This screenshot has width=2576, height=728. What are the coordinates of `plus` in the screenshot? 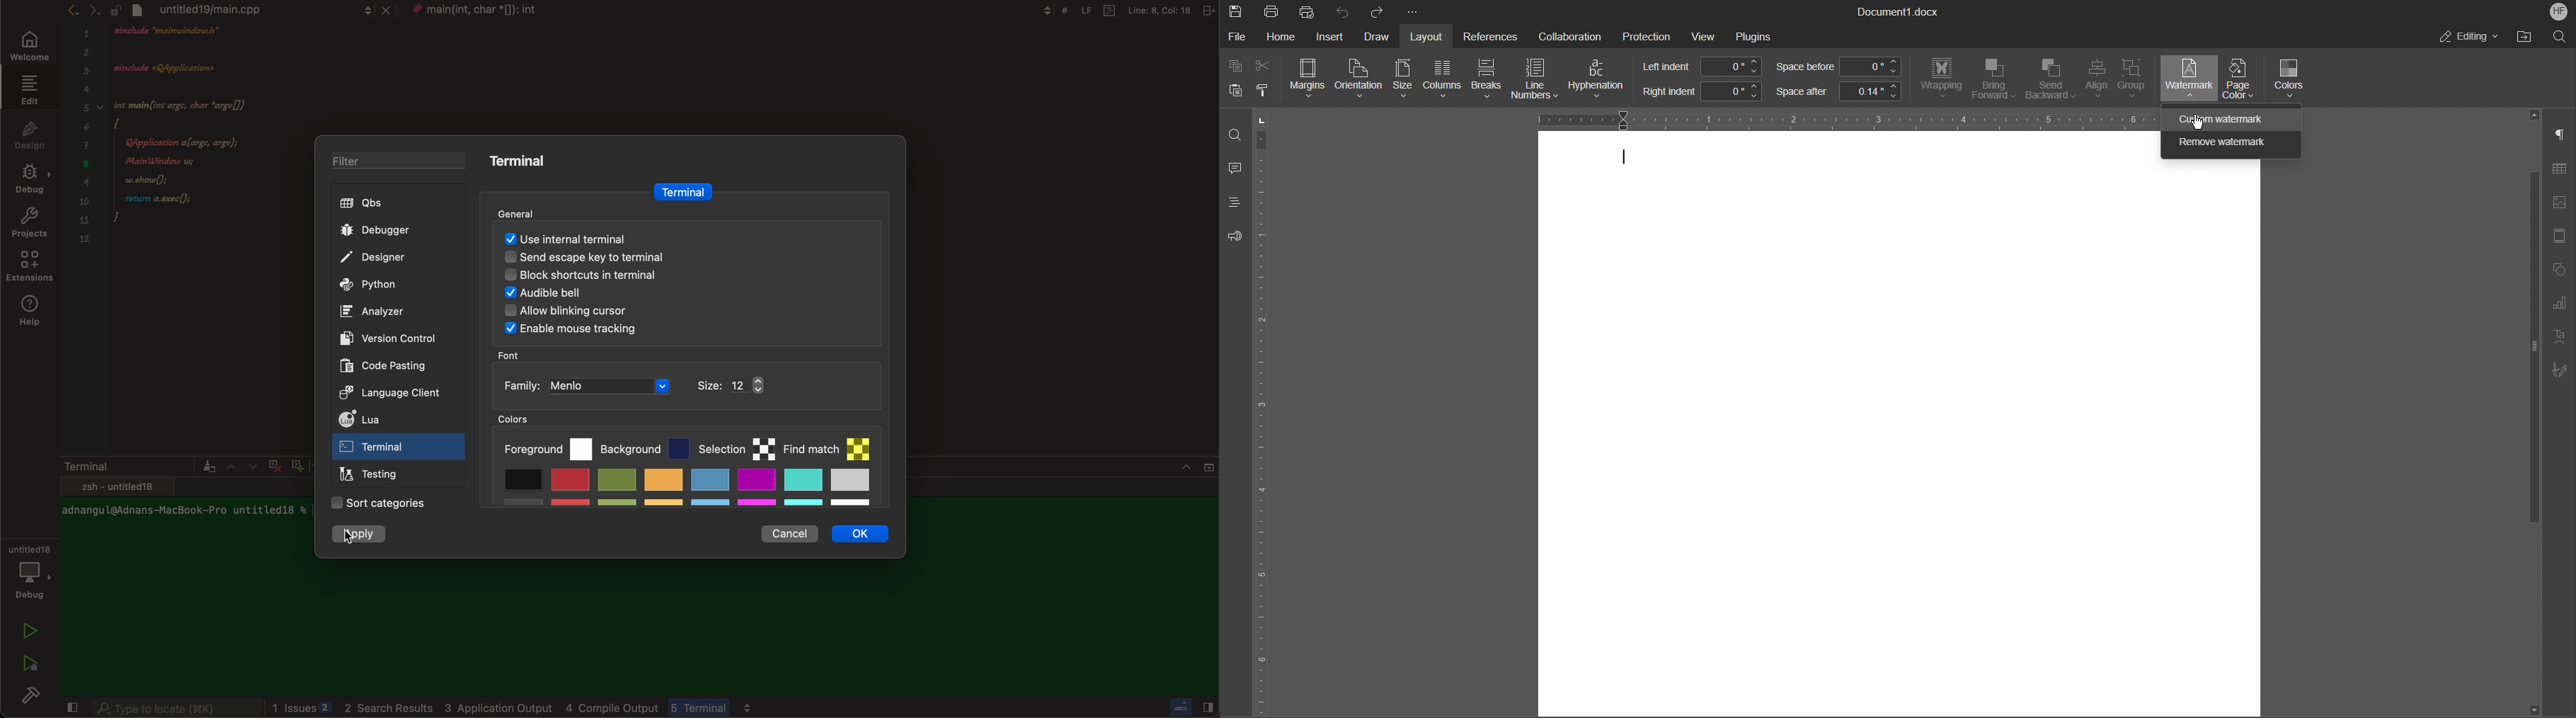 It's located at (295, 464).